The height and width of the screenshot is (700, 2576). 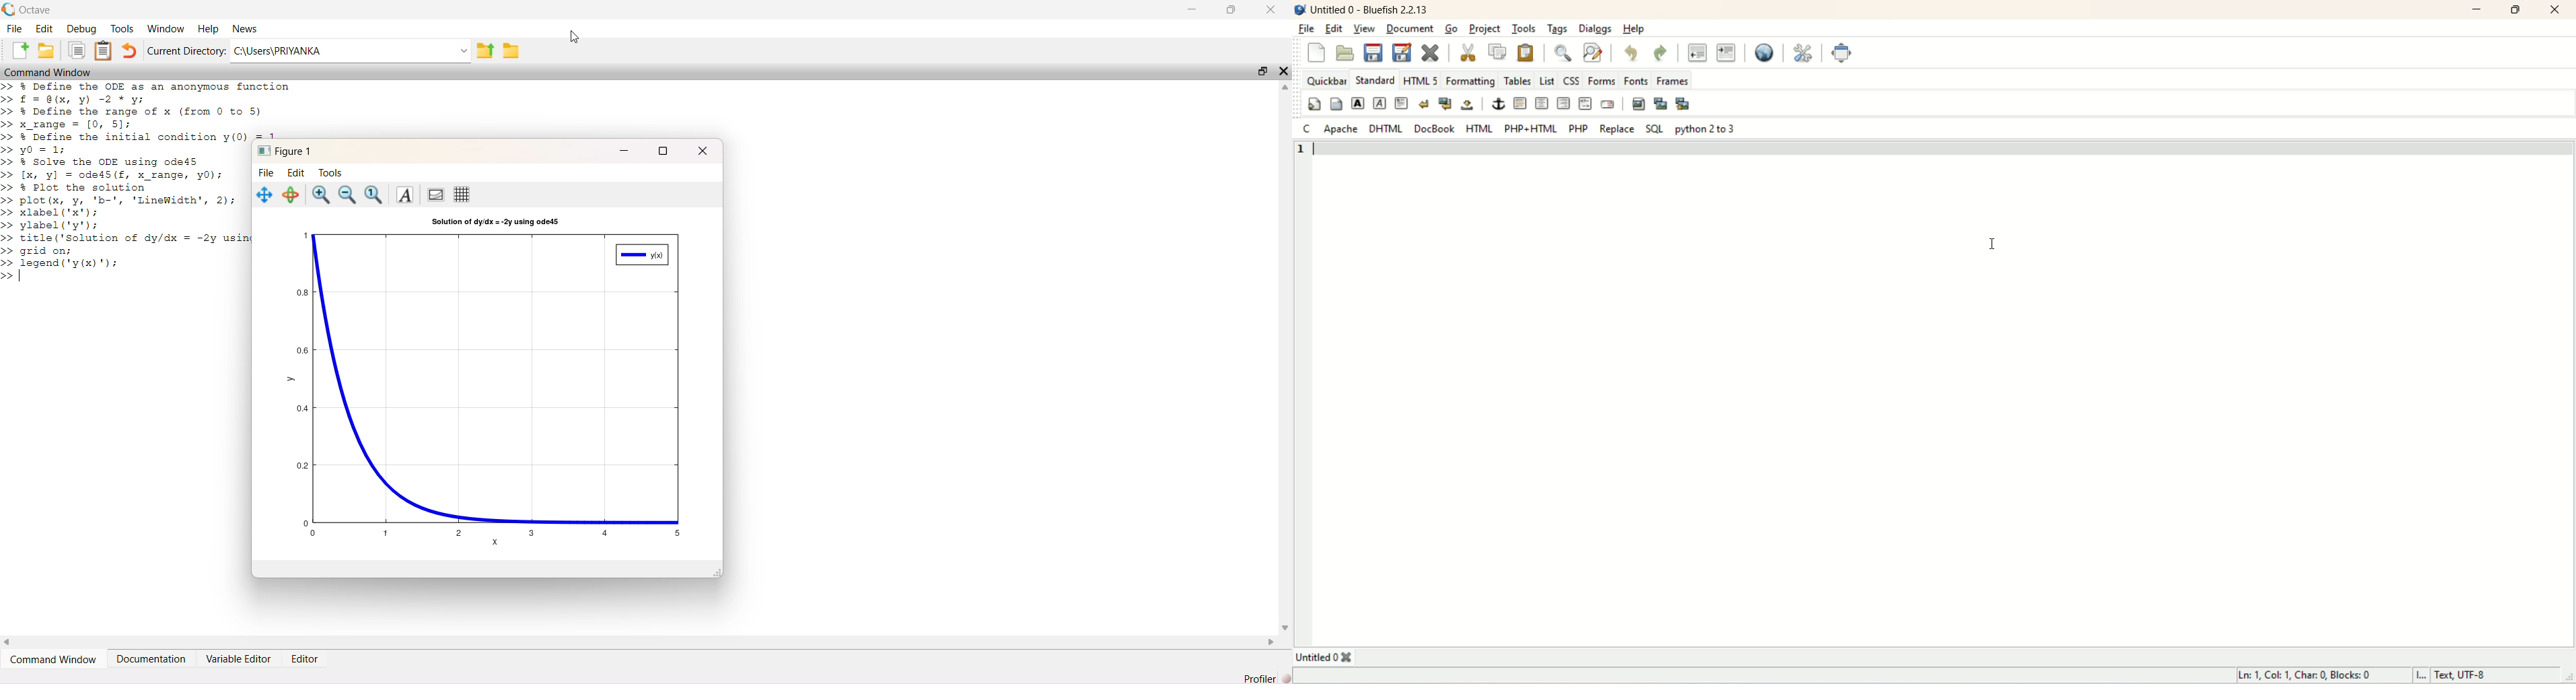 I want to click on anchor/hyperlink, so click(x=1499, y=104).